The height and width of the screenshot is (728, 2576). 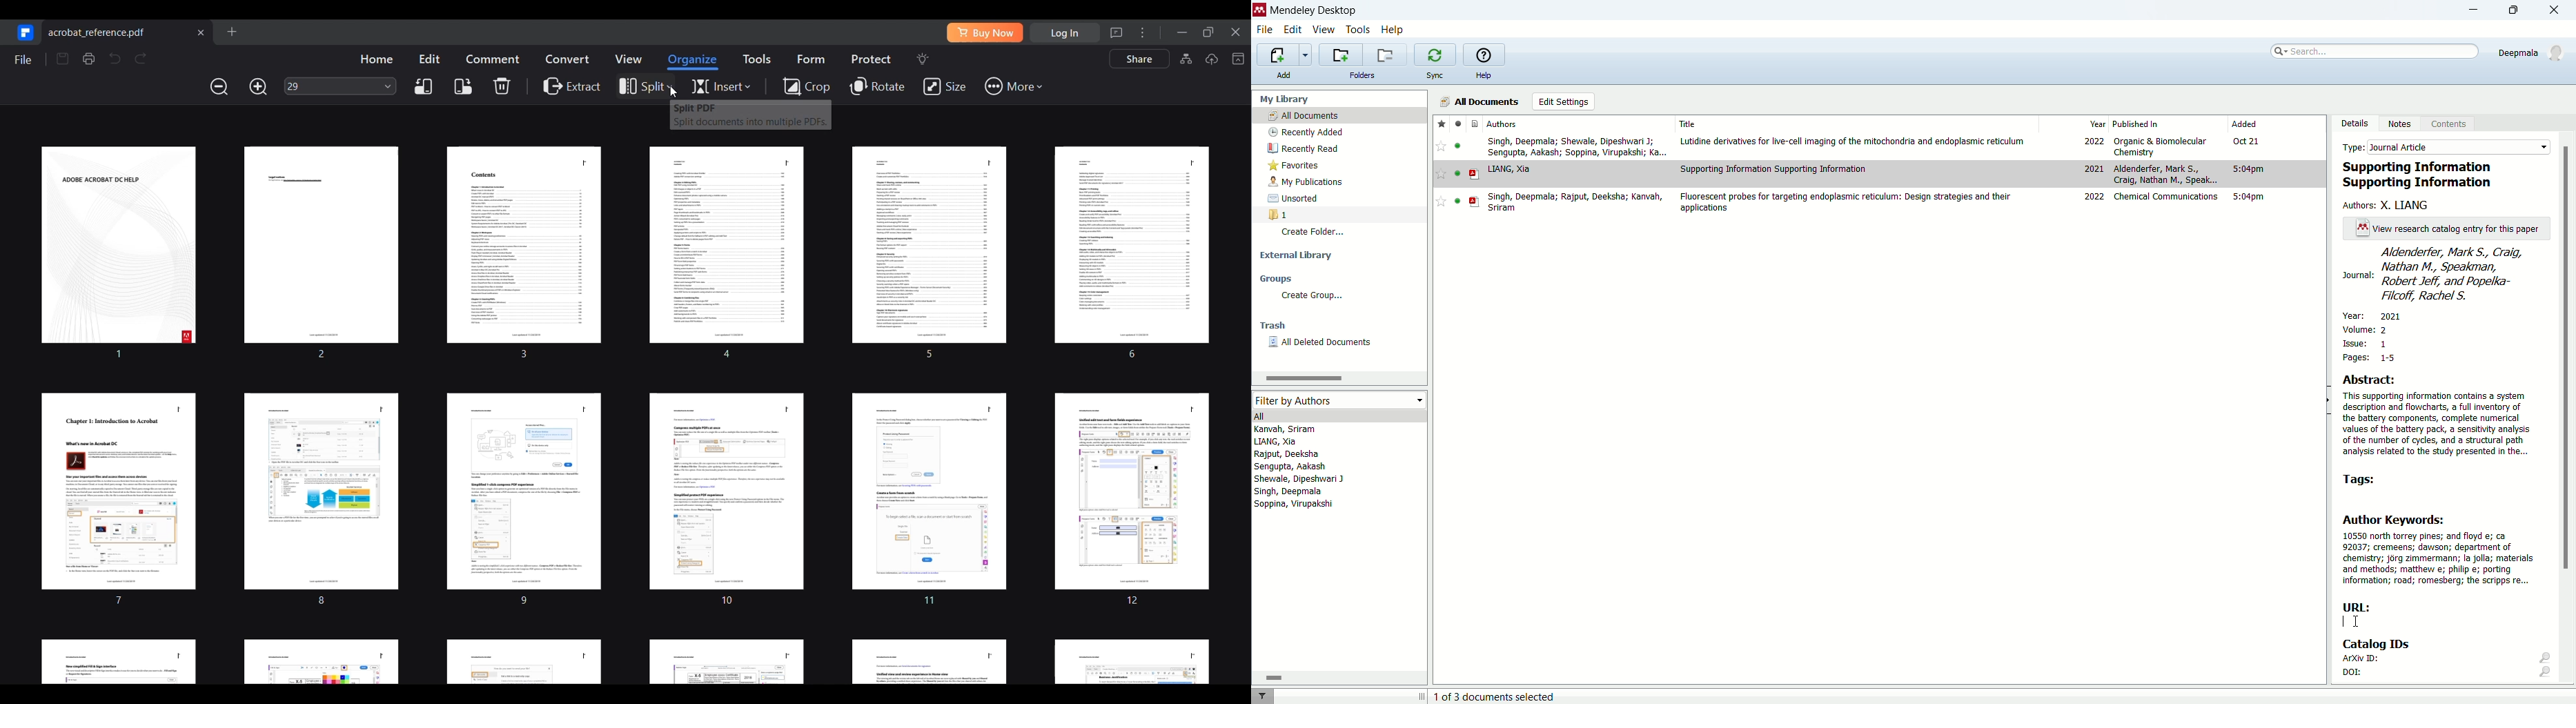 What do you see at coordinates (2376, 51) in the screenshot?
I see `search` at bounding box center [2376, 51].